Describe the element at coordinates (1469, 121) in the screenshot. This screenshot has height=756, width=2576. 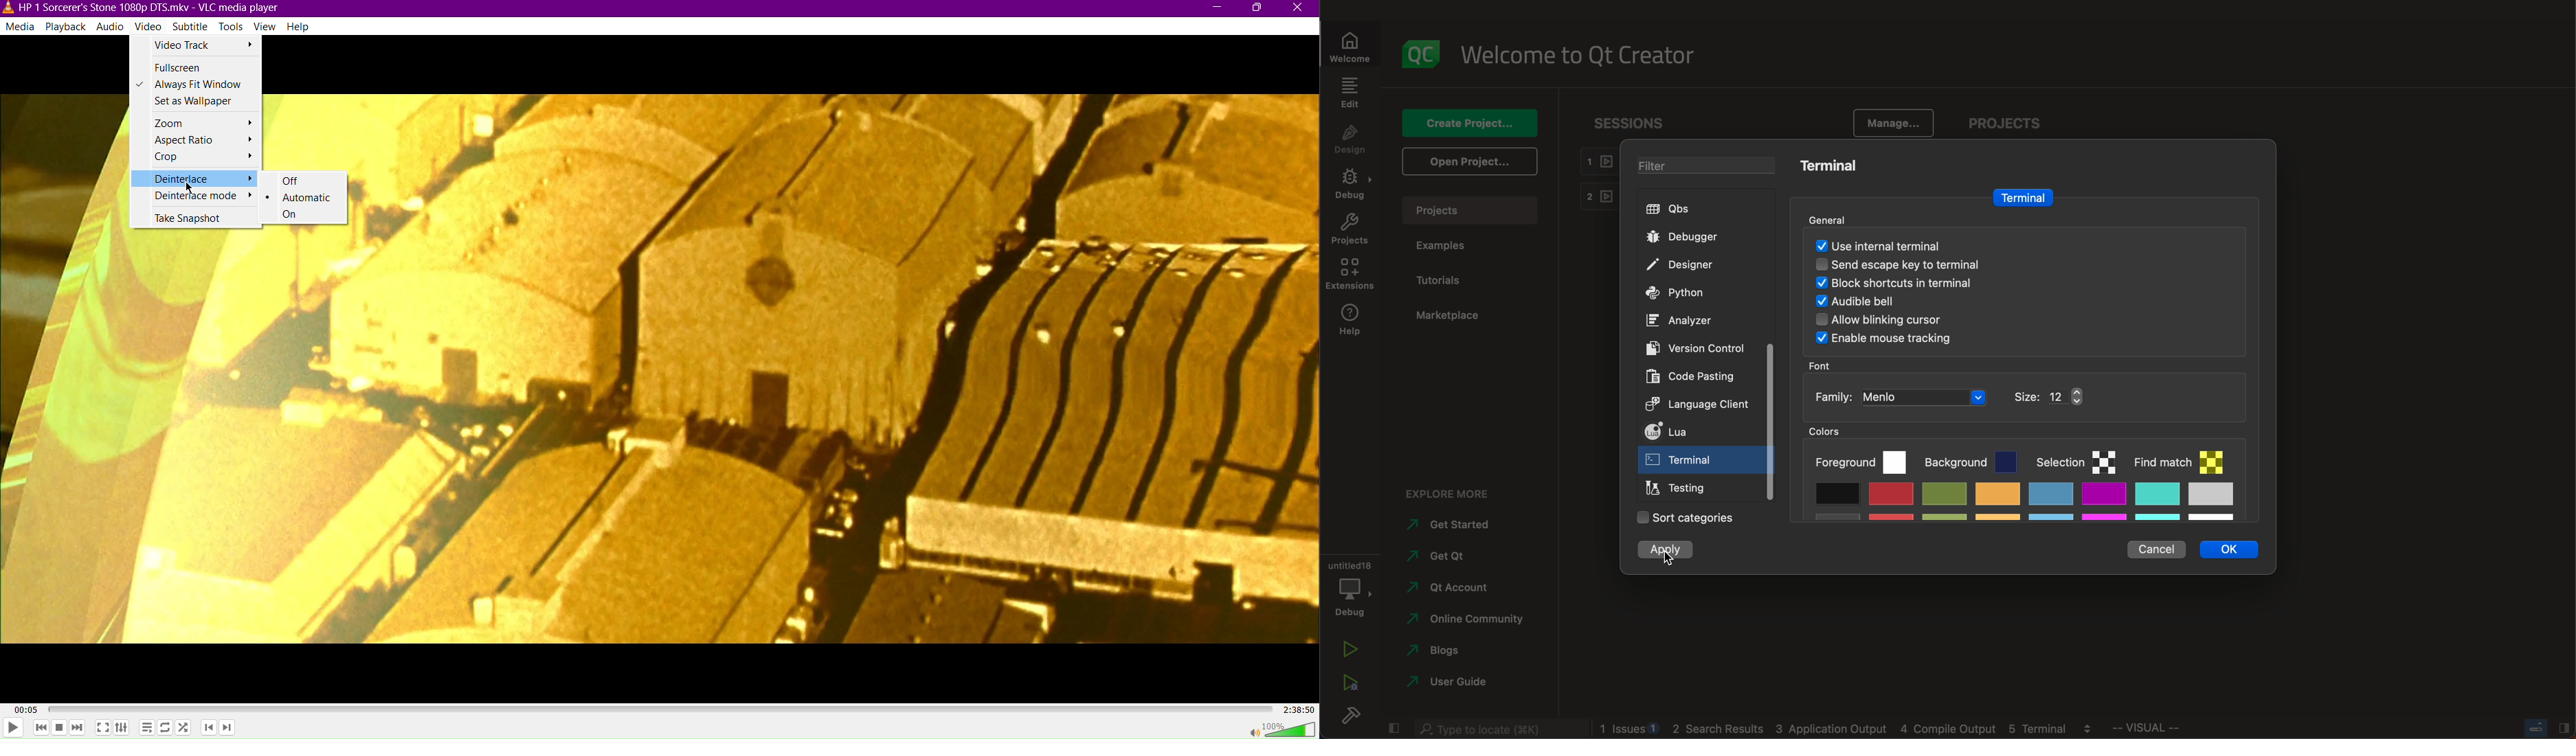
I see `create project` at that location.